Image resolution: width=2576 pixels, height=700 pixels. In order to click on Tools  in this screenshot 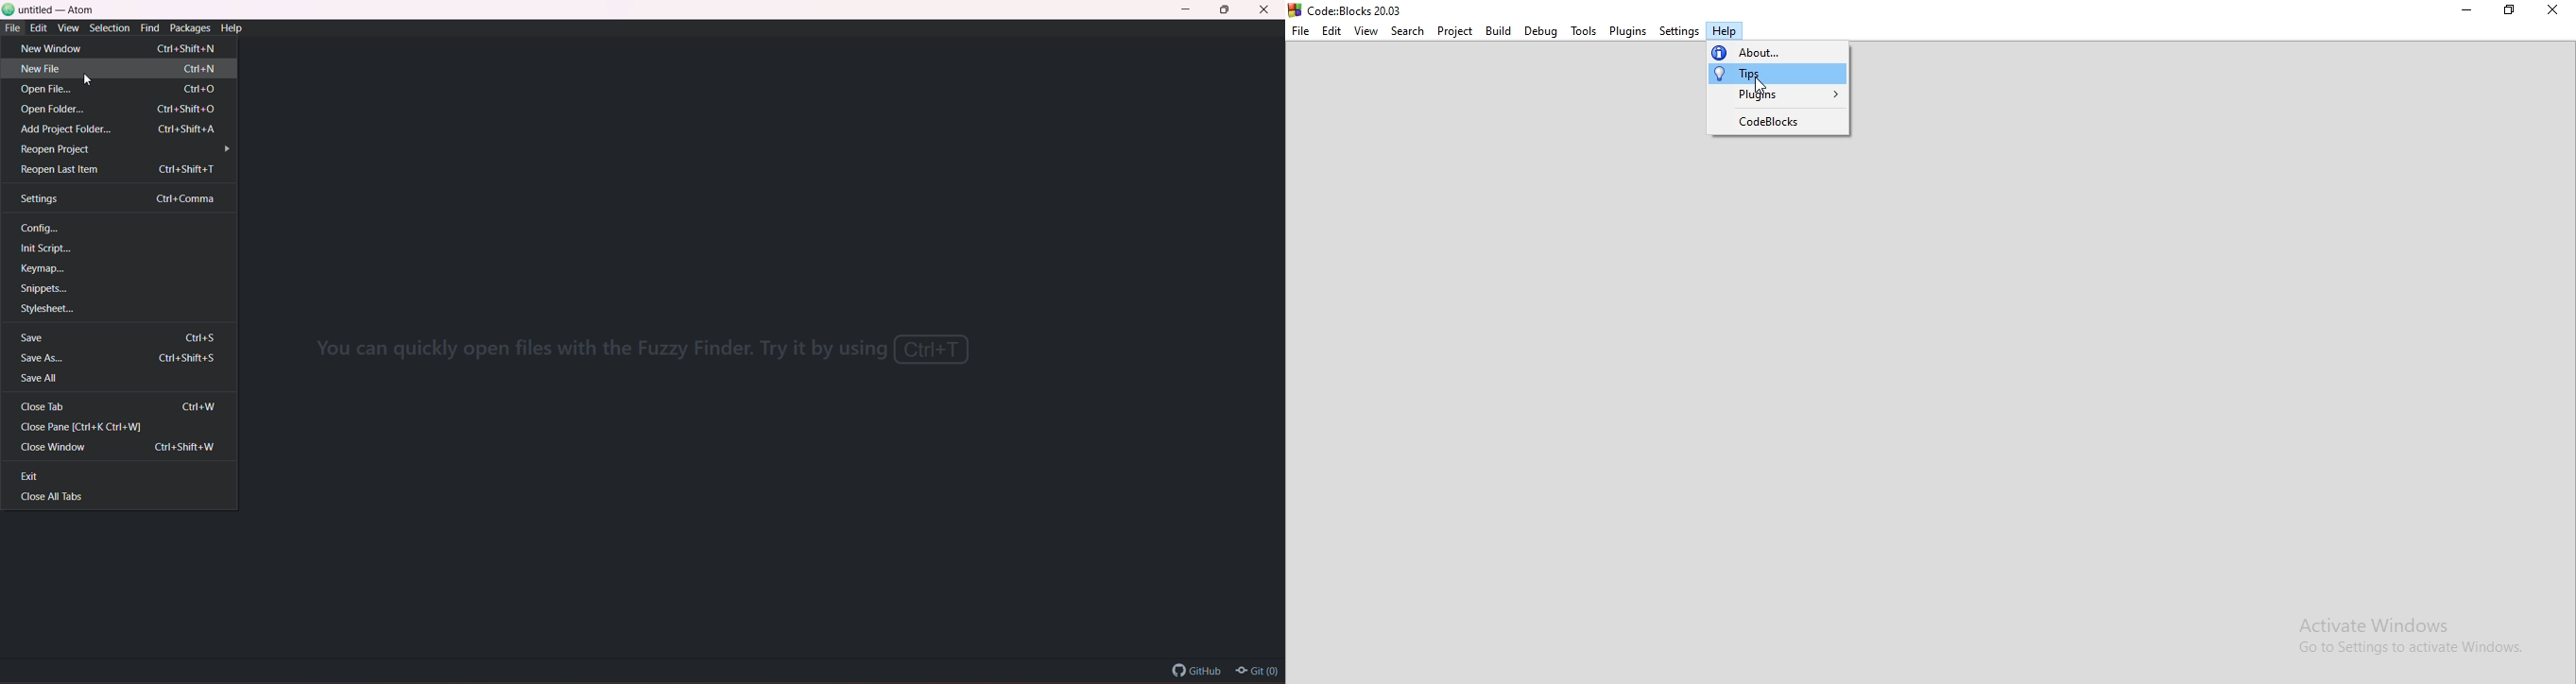, I will do `click(1584, 29)`.